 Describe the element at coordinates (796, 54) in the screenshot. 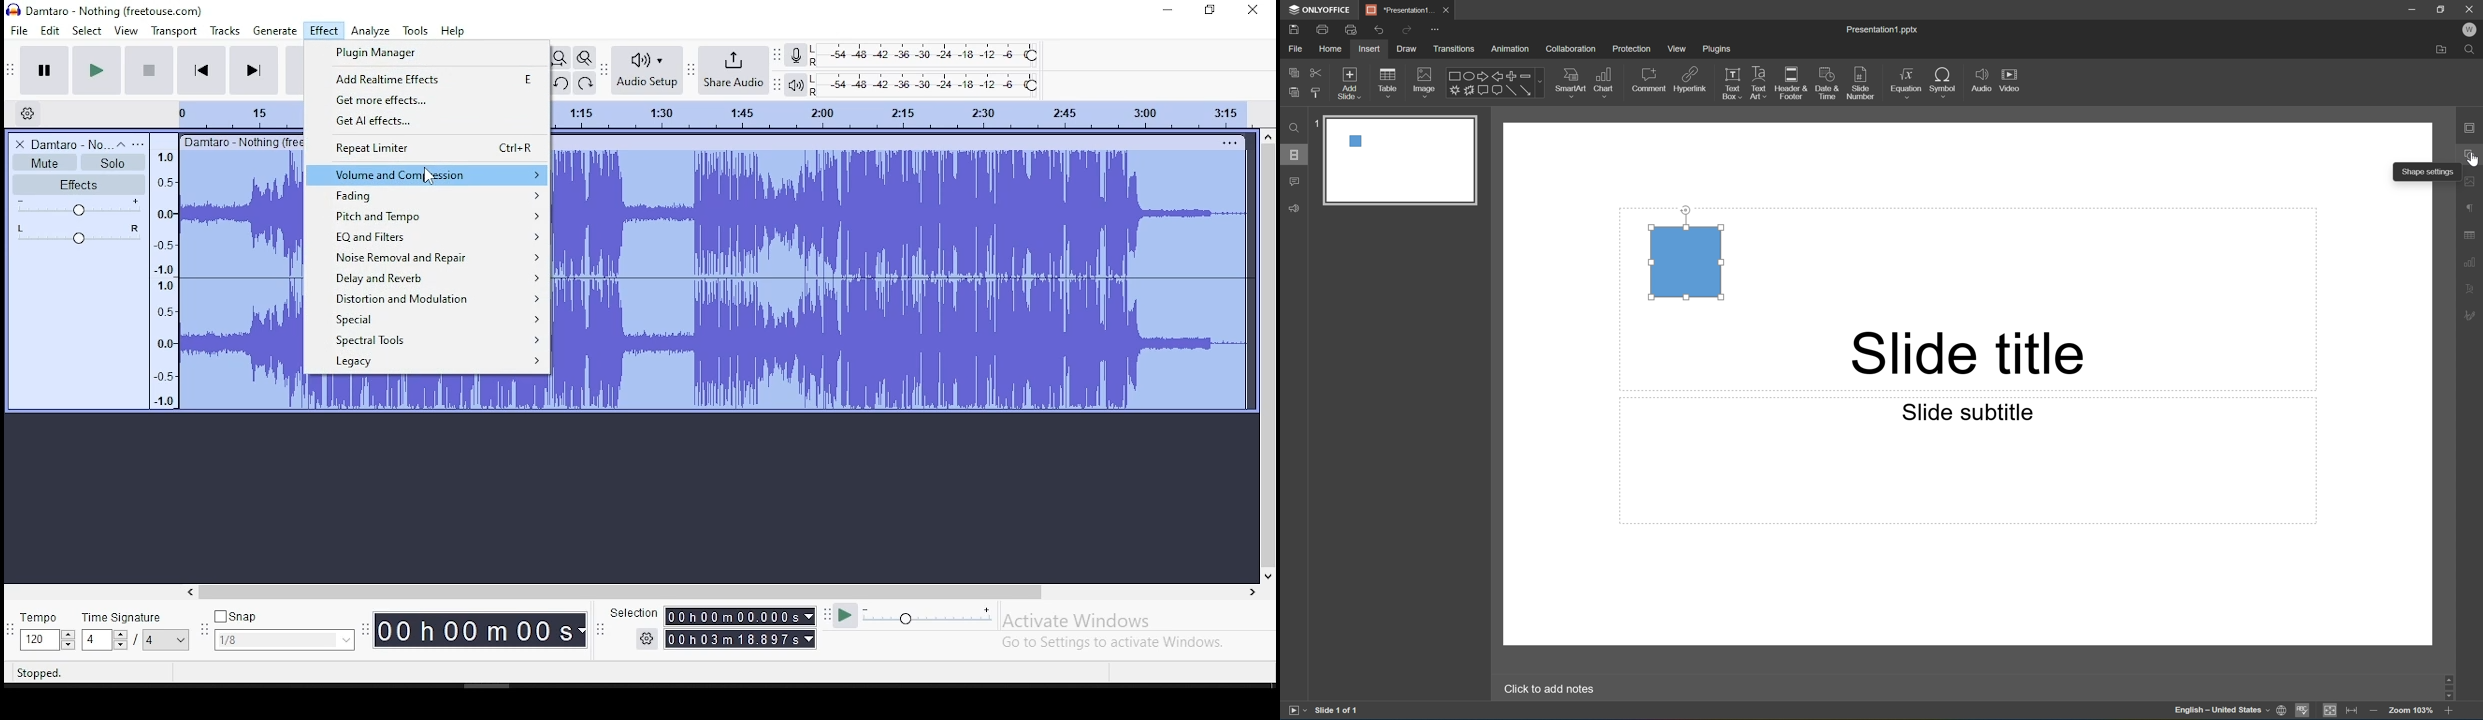

I see `record meter` at that location.